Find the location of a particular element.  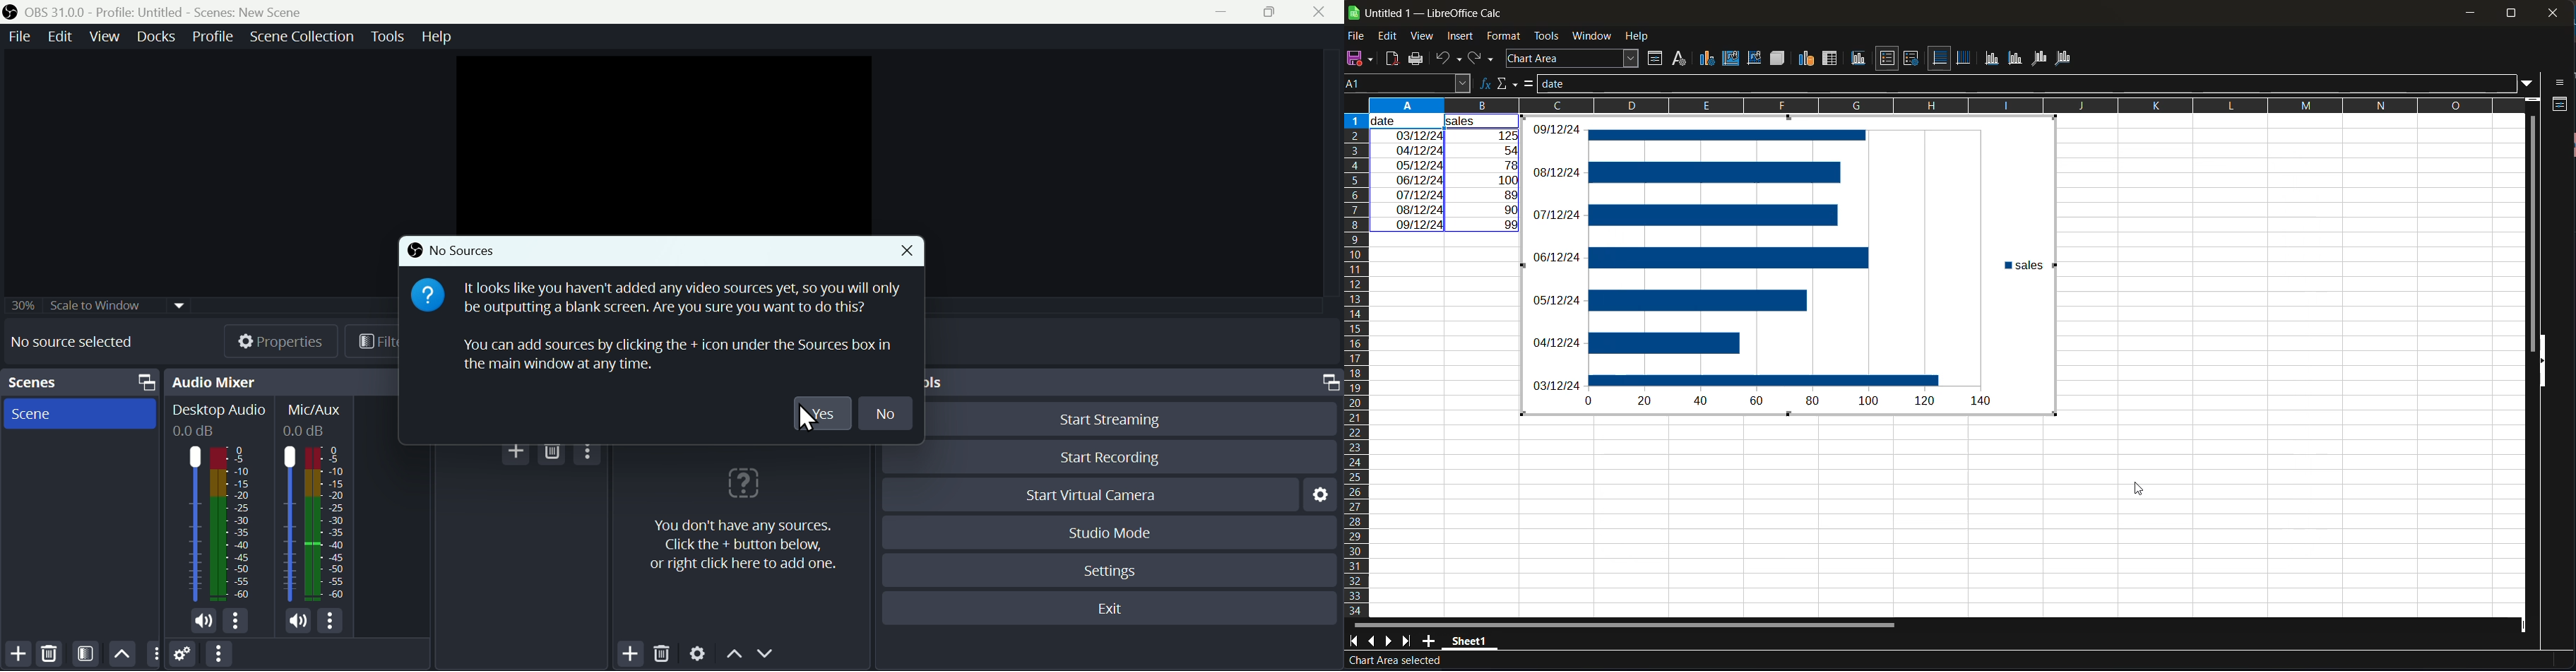

No source selected is located at coordinates (81, 341).